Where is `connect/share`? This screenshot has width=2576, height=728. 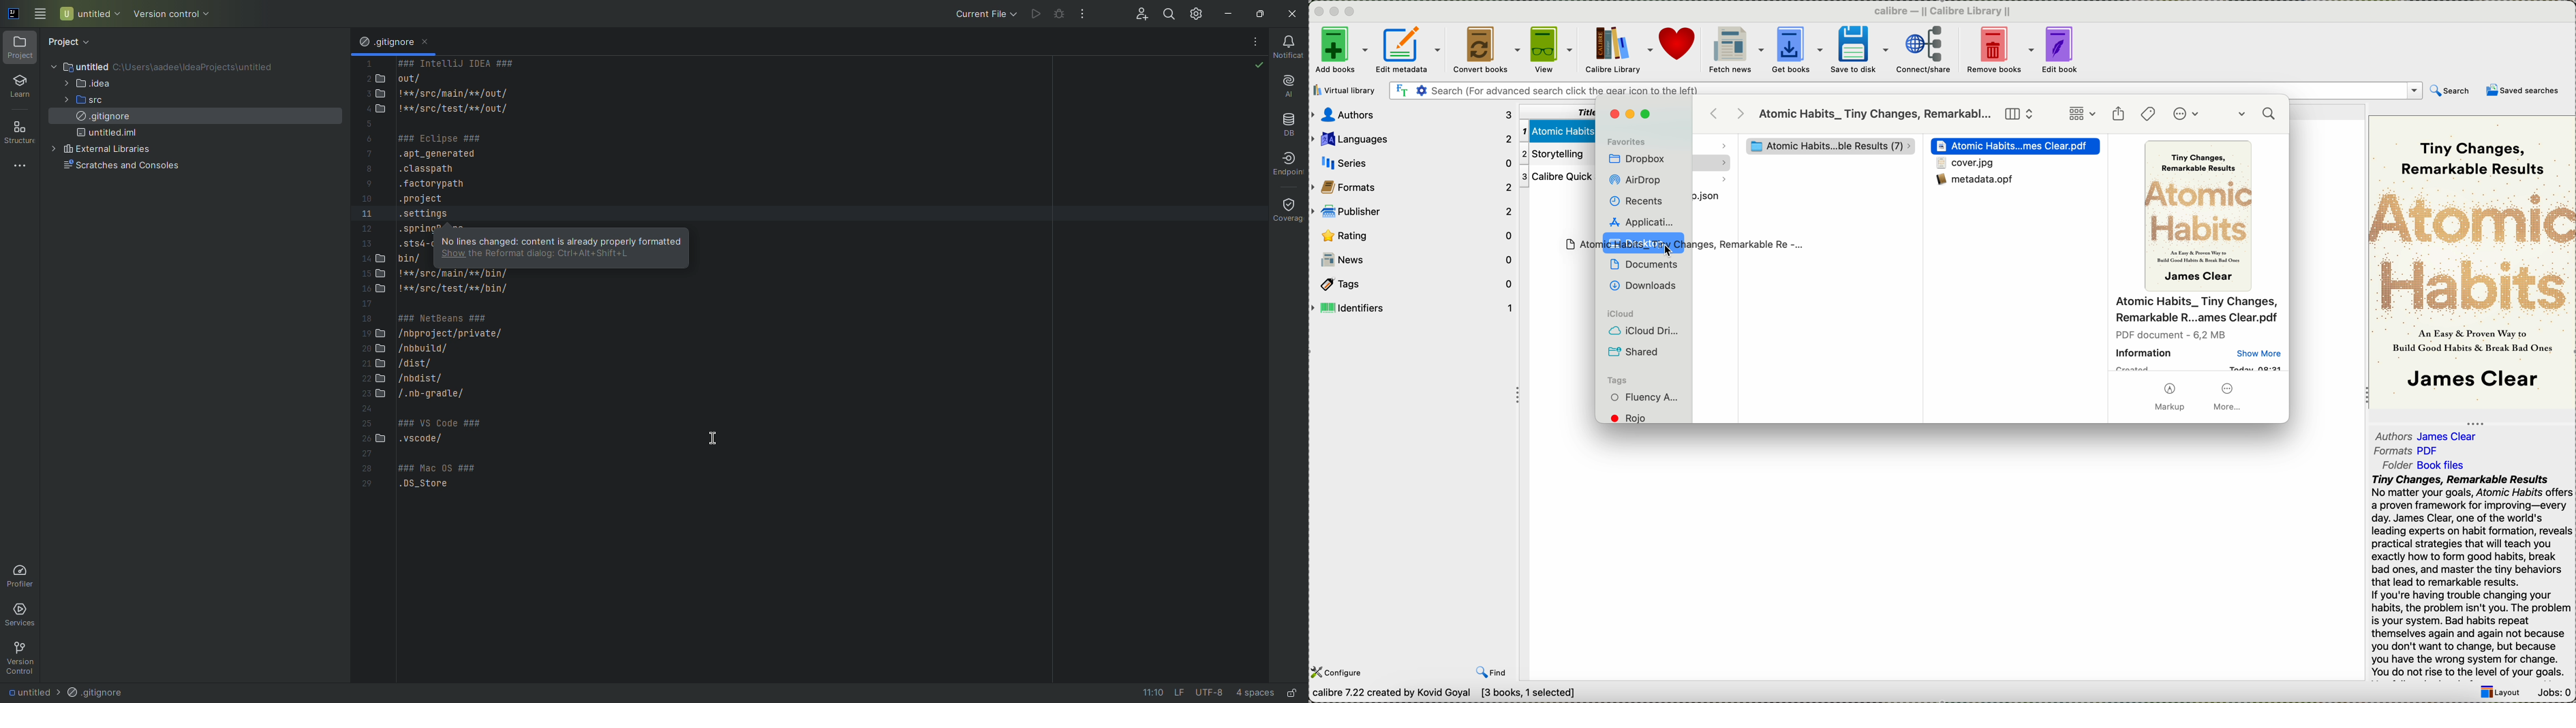
connect/share is located at coordinates (1924, 52).